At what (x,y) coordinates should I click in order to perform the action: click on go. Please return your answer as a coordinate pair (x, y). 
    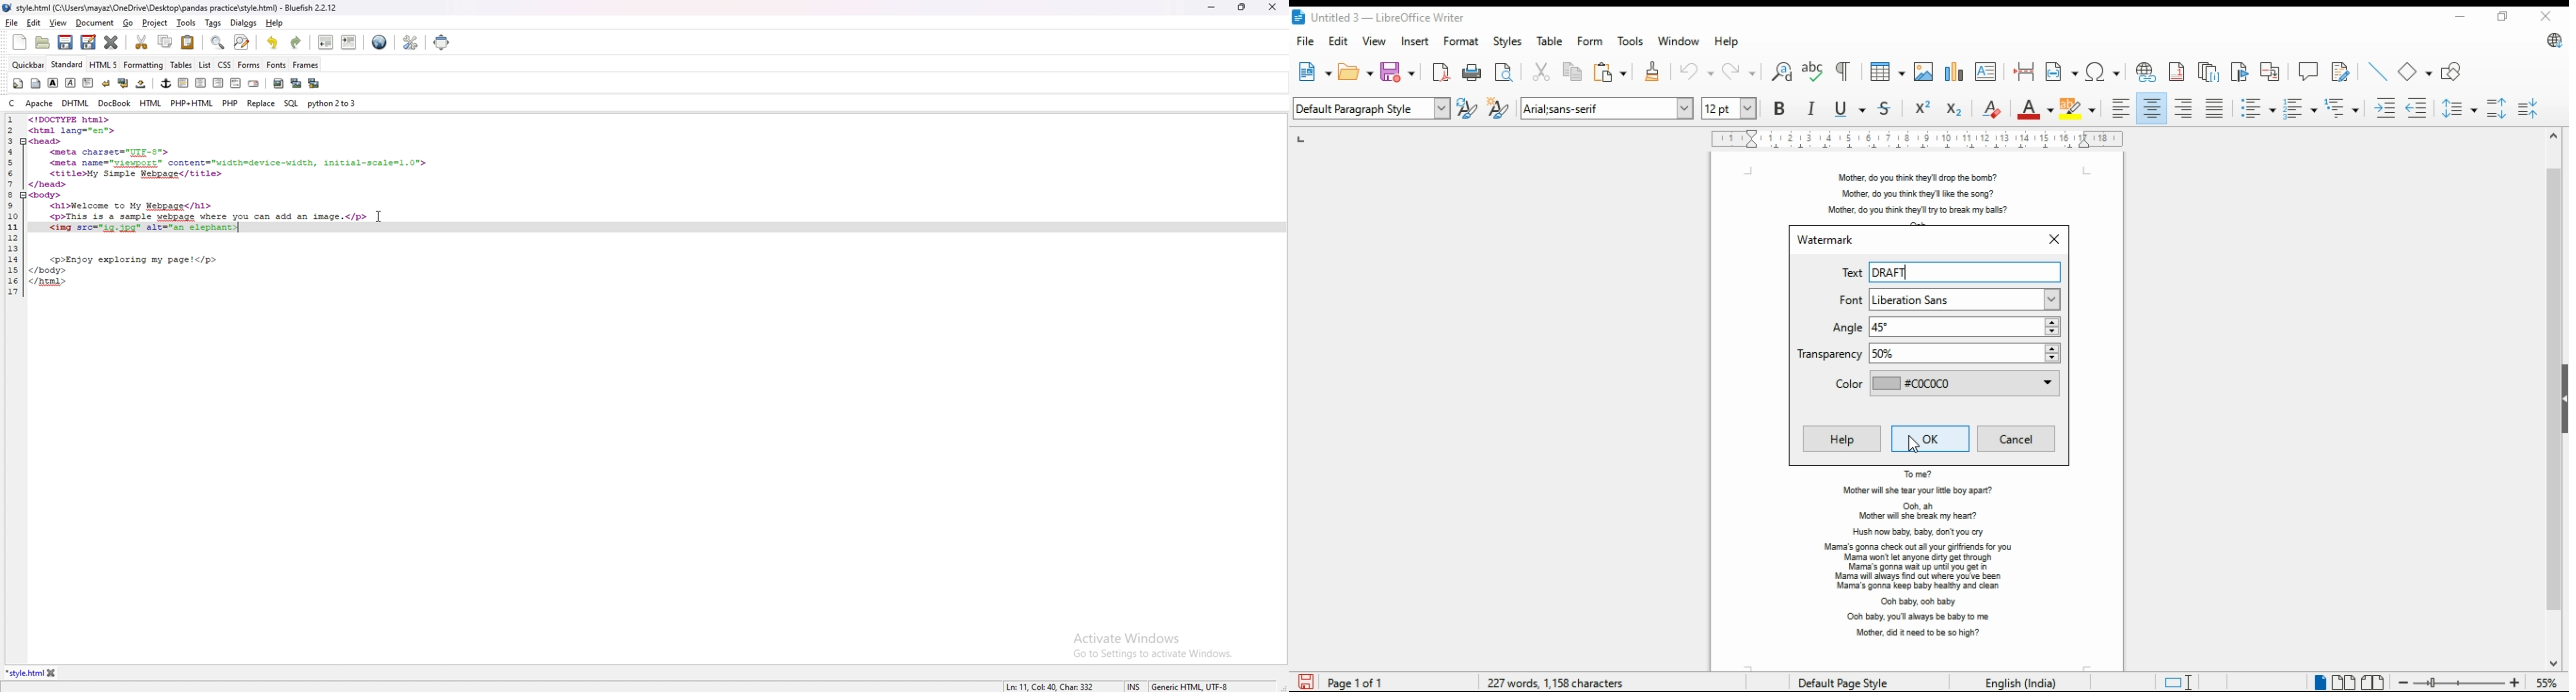
    Looking at the image, I should click on (129, 23).